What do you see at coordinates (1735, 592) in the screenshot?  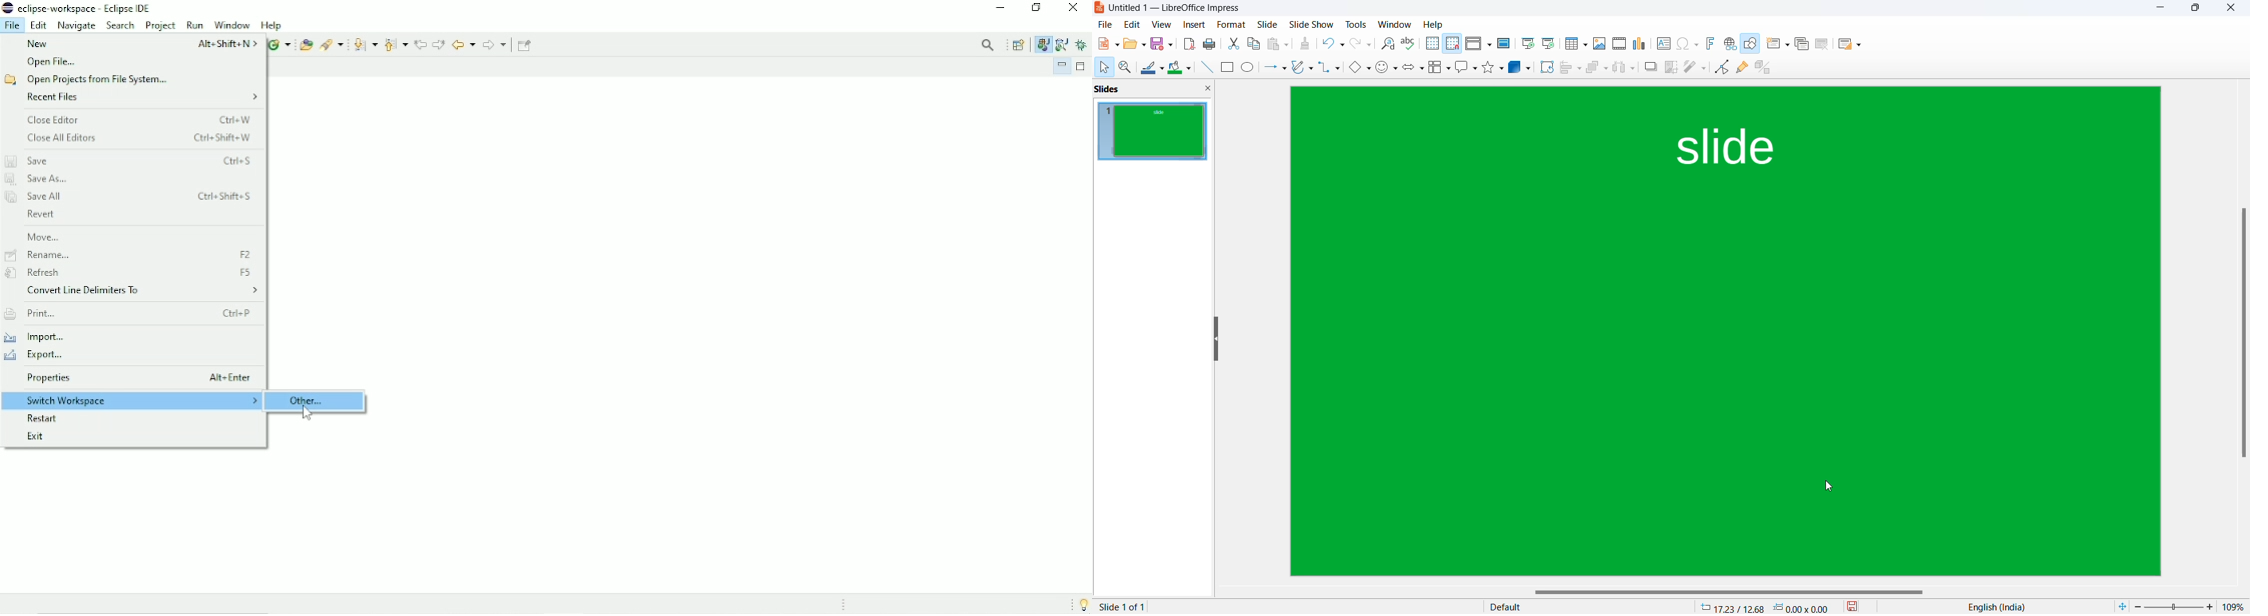 I see `scrollbar` at bounding box center [1735, 592].